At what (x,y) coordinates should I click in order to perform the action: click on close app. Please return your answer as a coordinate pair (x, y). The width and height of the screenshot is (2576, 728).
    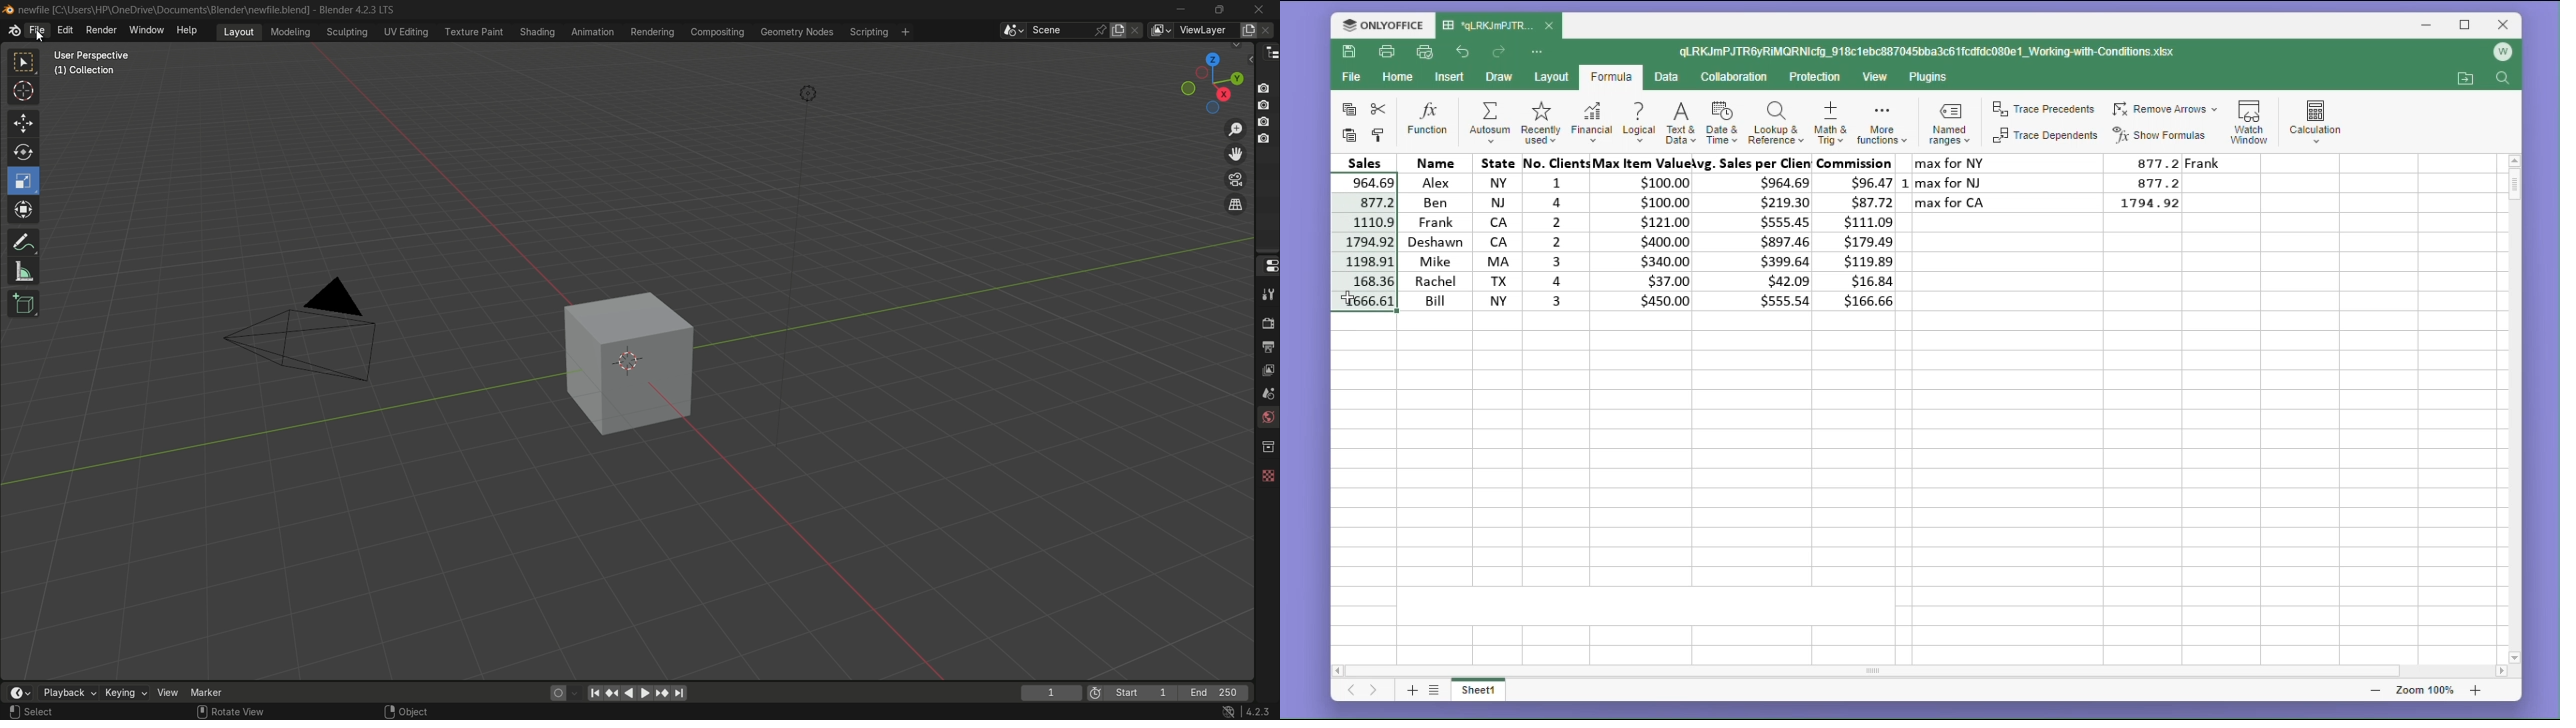
    Looking at the image, I should click on (1259, 9).